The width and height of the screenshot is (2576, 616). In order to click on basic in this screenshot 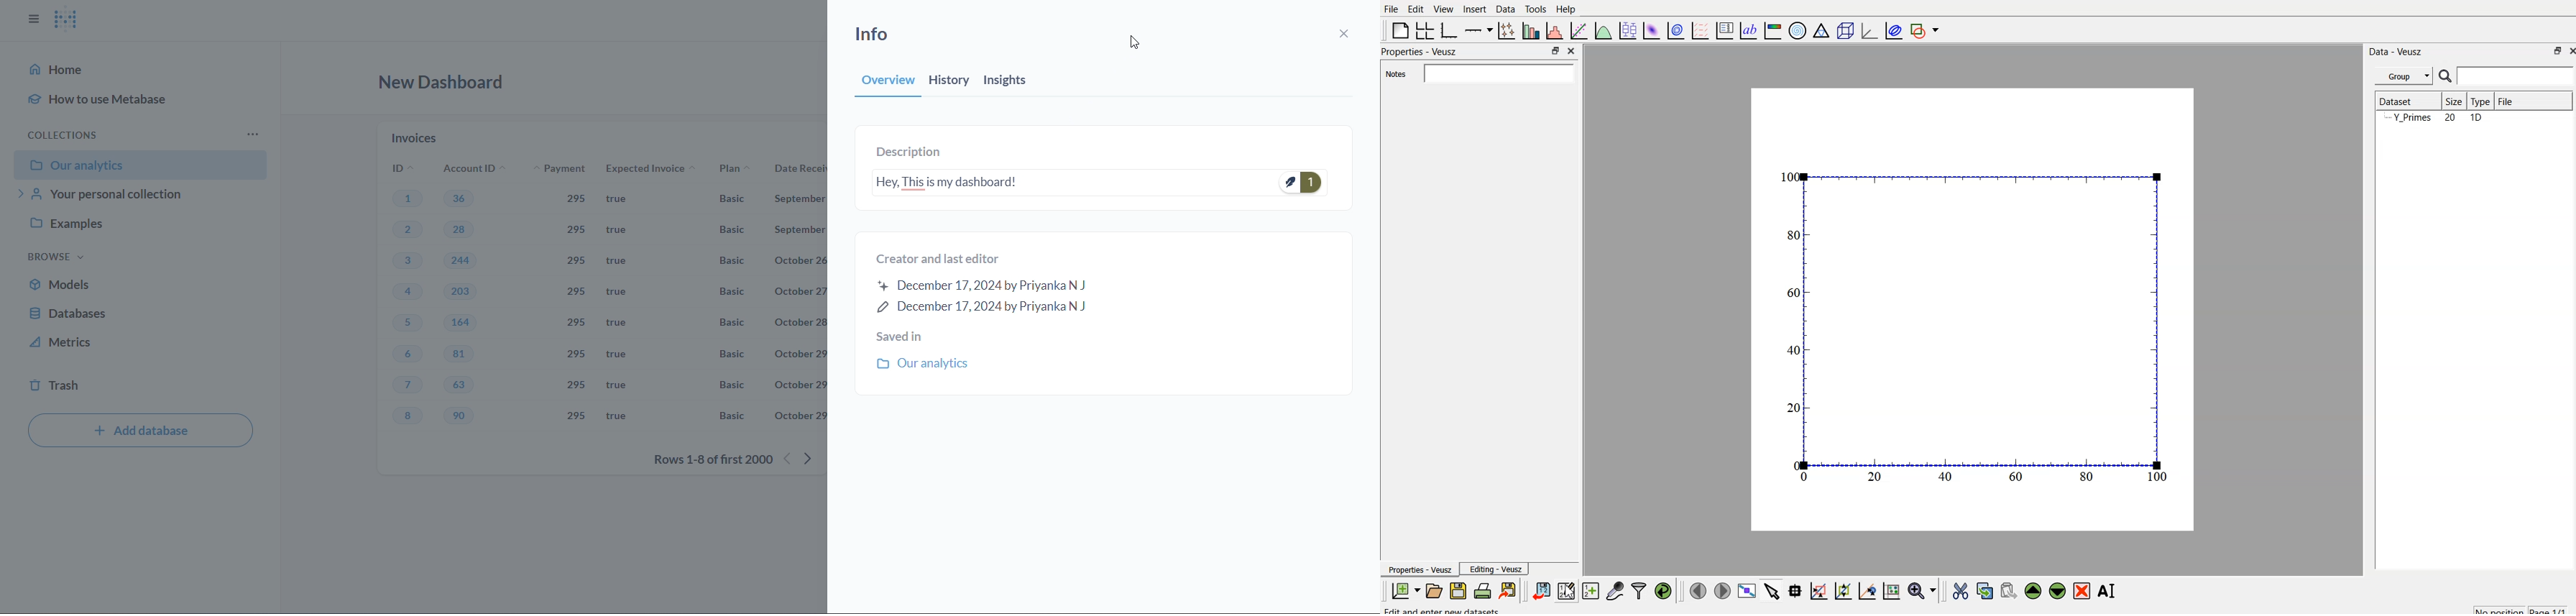, I will do `click(732, 232)`.